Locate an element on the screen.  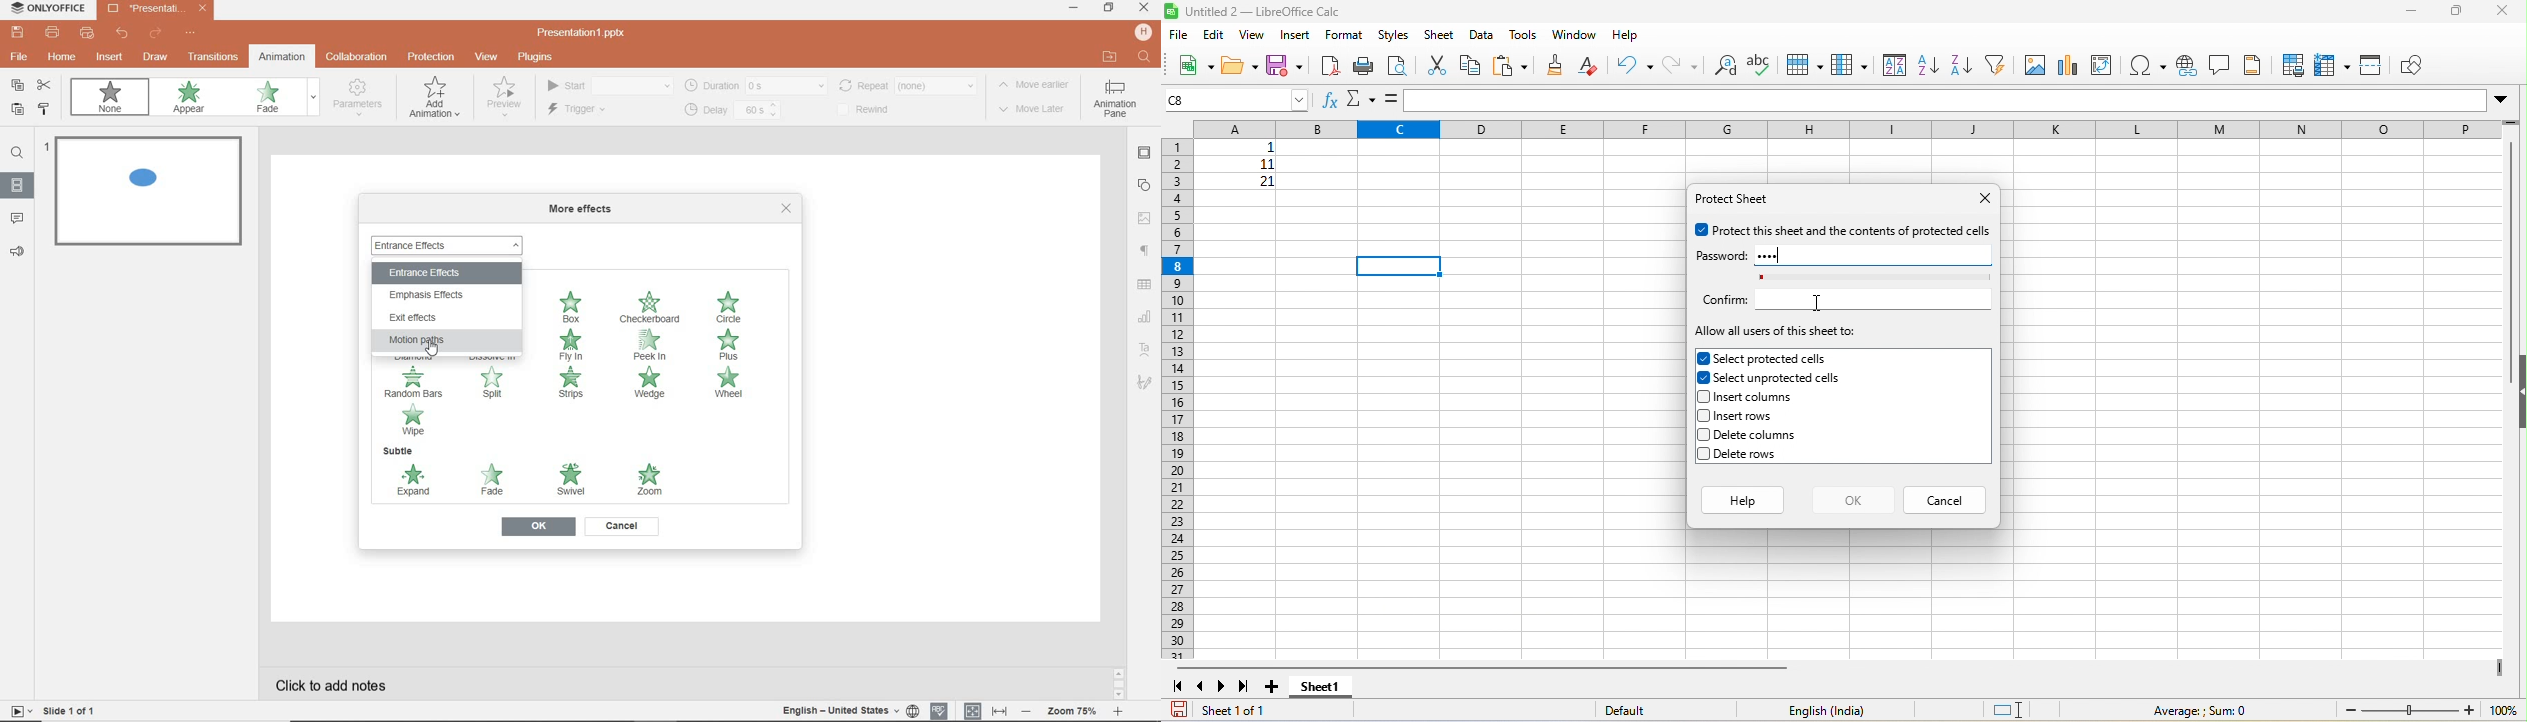
confirm is located at coordinates (1725, 299).